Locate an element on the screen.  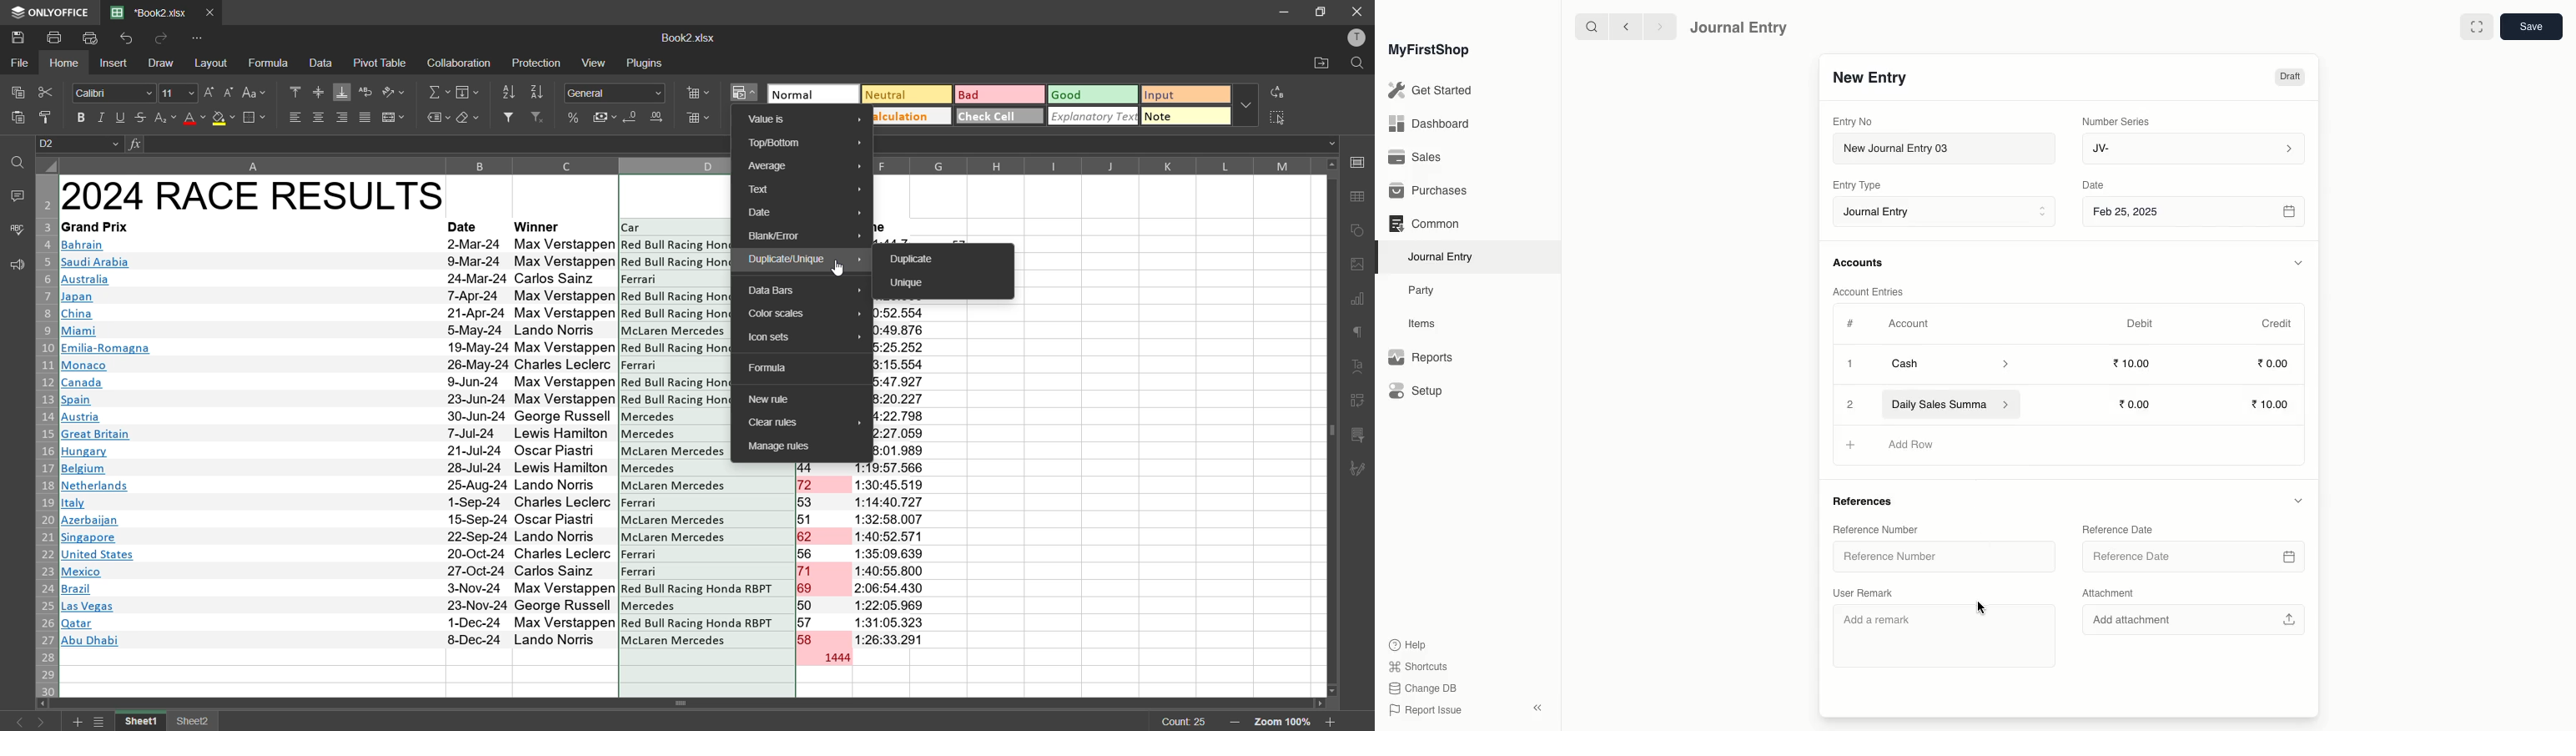
images is located at coordinates (1359, 264).